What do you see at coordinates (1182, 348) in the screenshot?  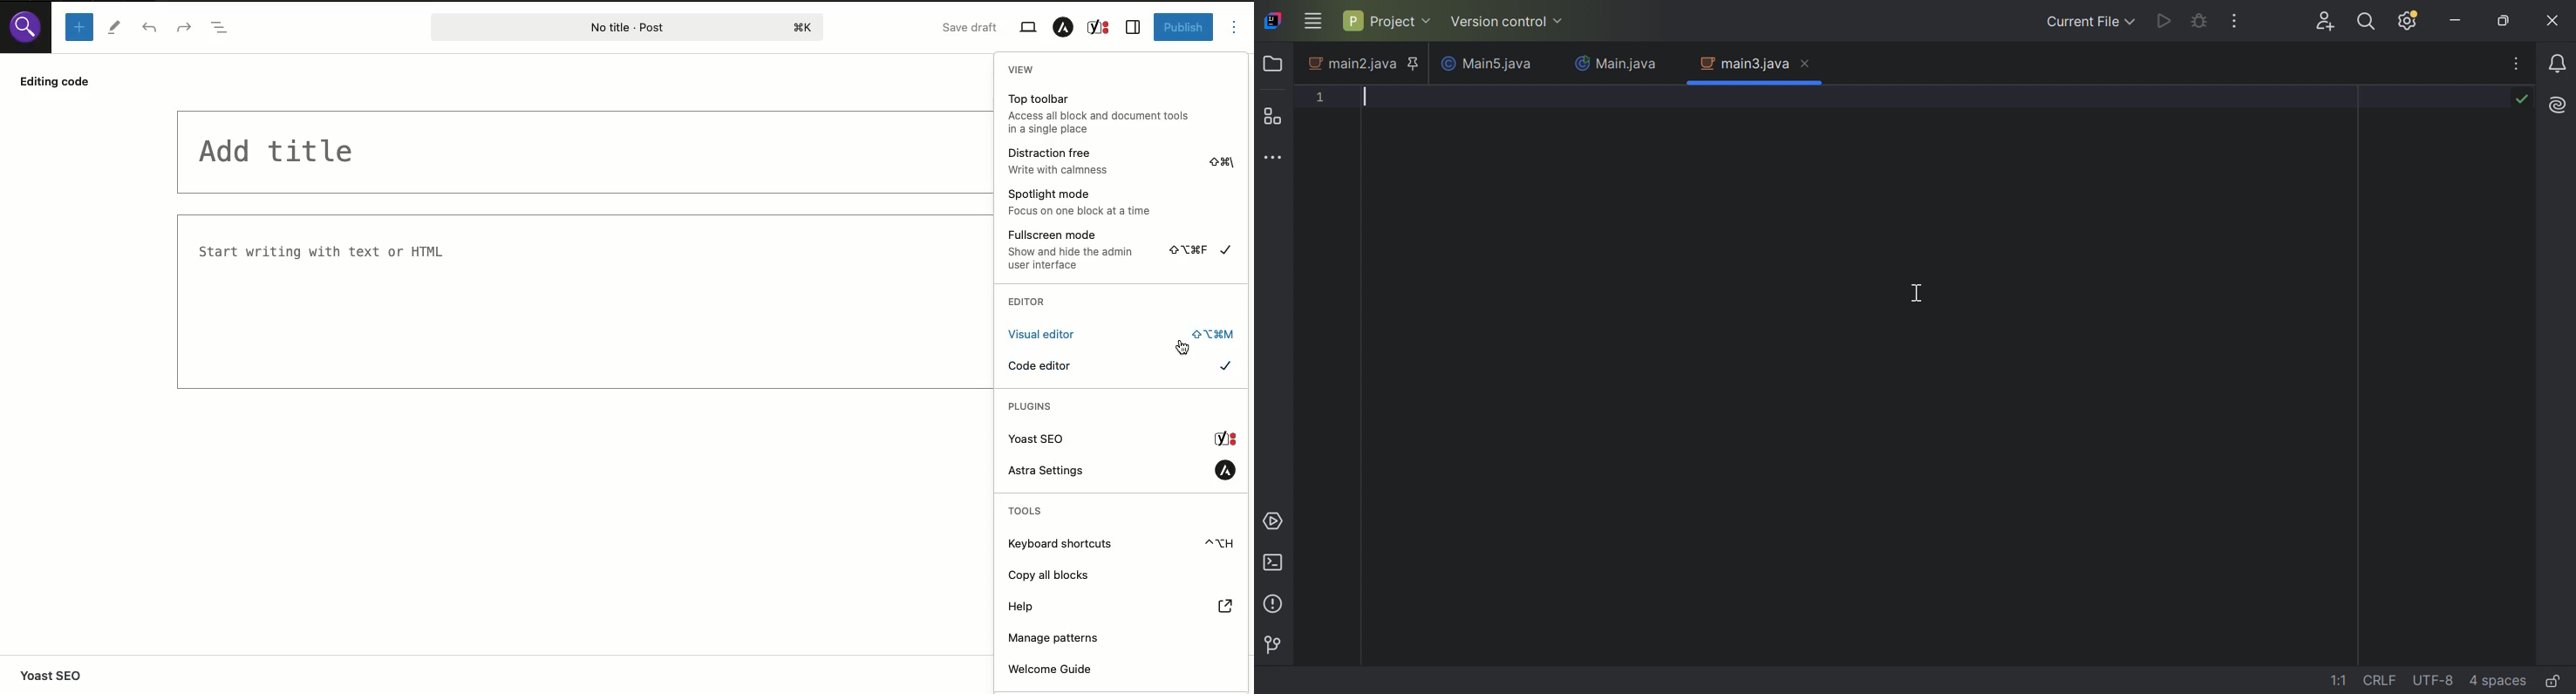 I see `cursor` at bounding box center [1182, 348].